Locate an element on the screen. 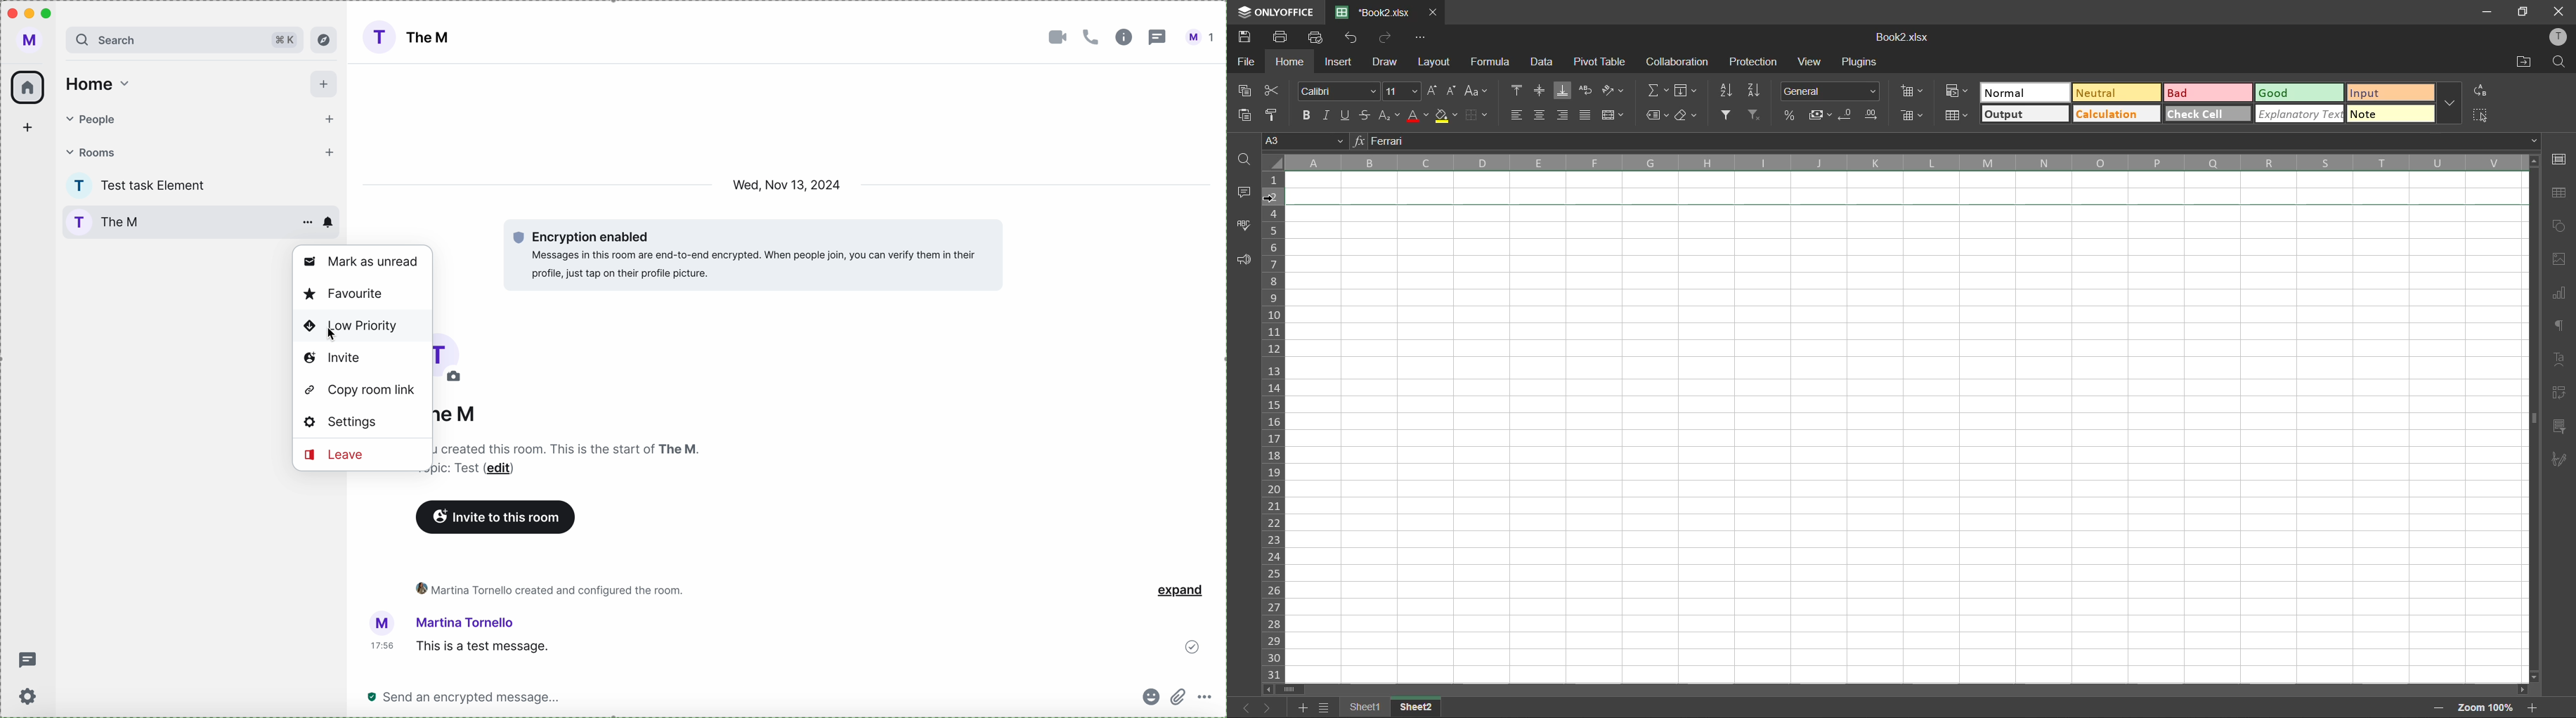  edit is located at coordinates (507, 471).